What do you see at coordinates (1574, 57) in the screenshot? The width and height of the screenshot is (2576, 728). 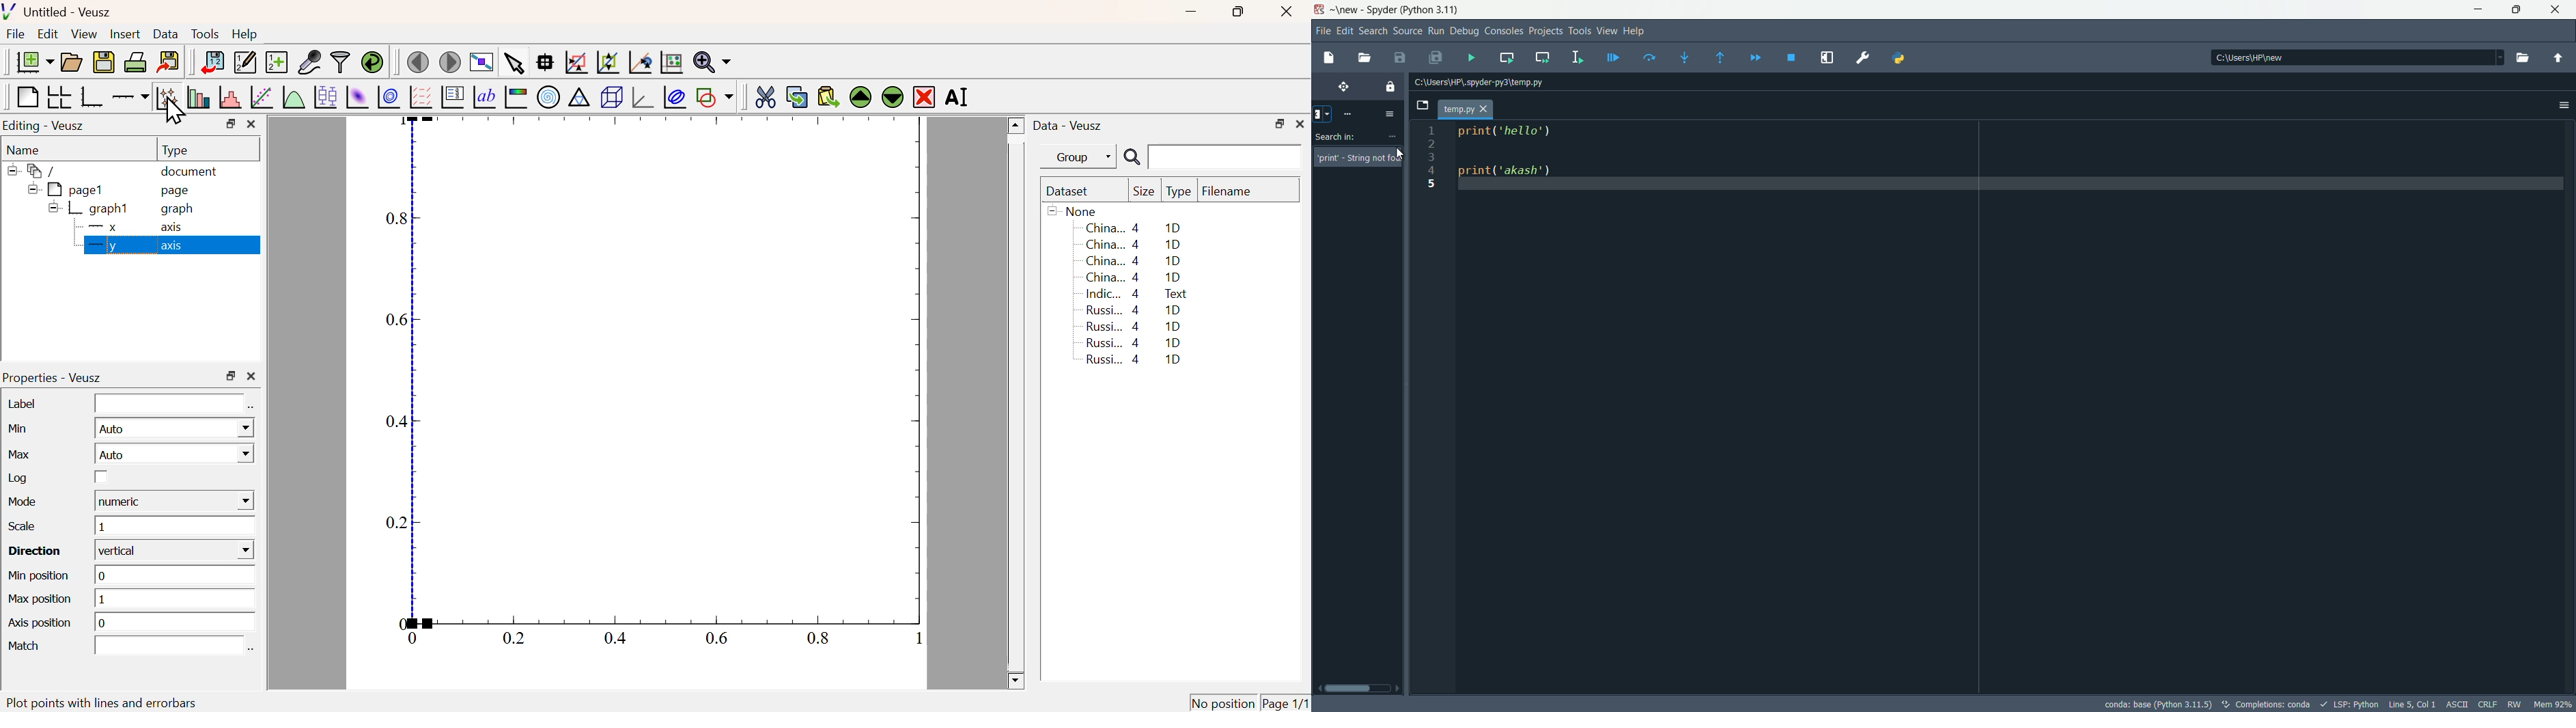 I see `run selection` at bounding box center [1574, 57].